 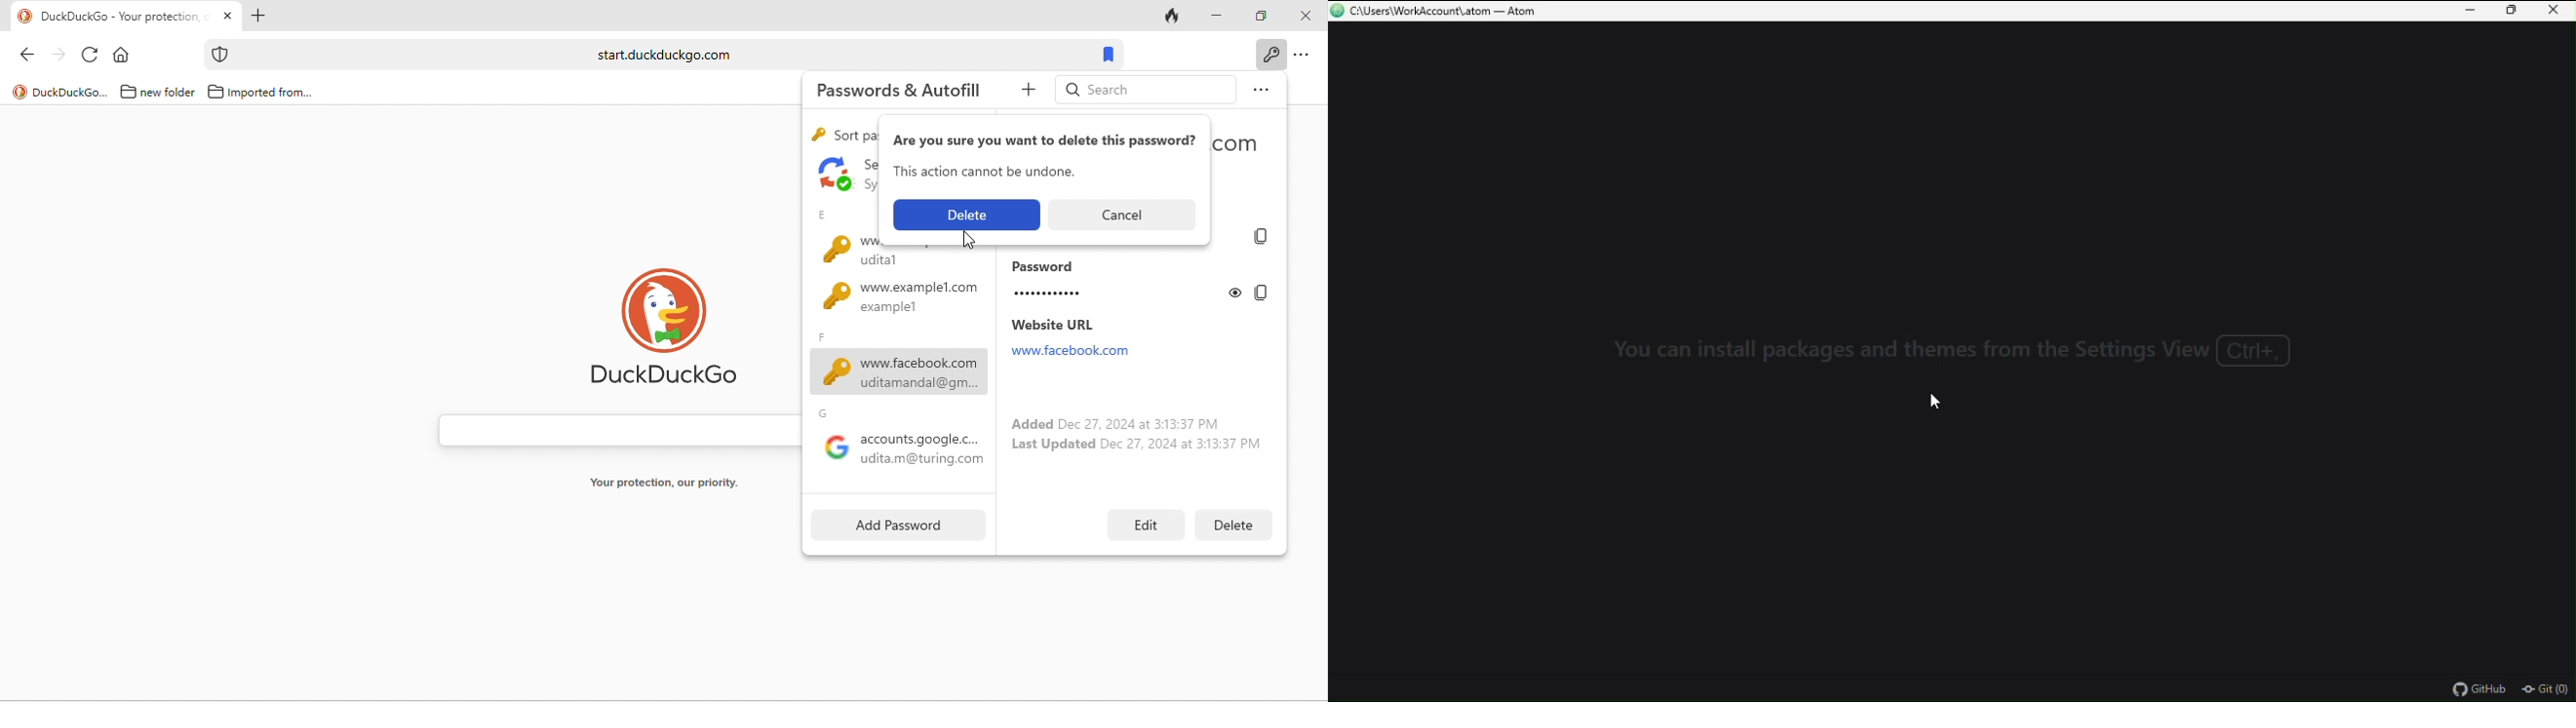 What do you see at coordinates (1139, 447) in the screenshot?
I see `last updated dec 27, 2024 at 3:13:37 PM` at bounding box center [1139, 447].